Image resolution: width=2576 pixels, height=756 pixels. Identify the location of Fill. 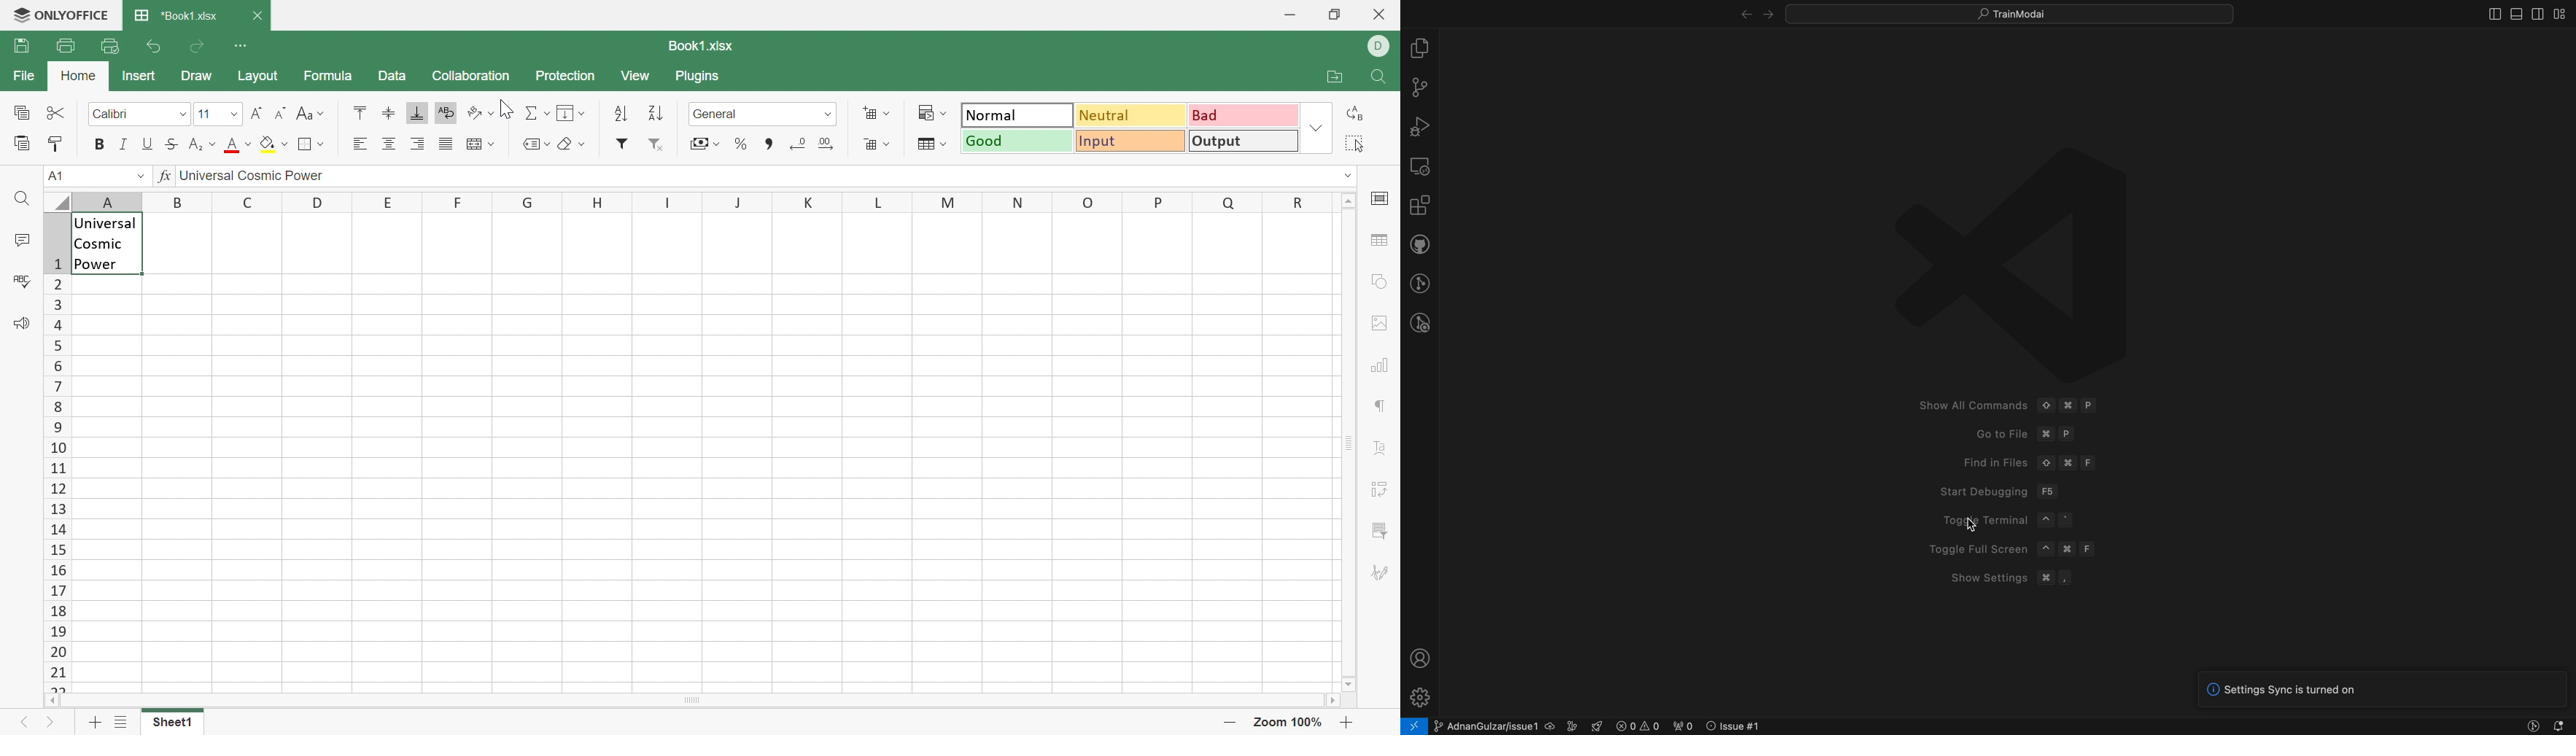
(571, 114).